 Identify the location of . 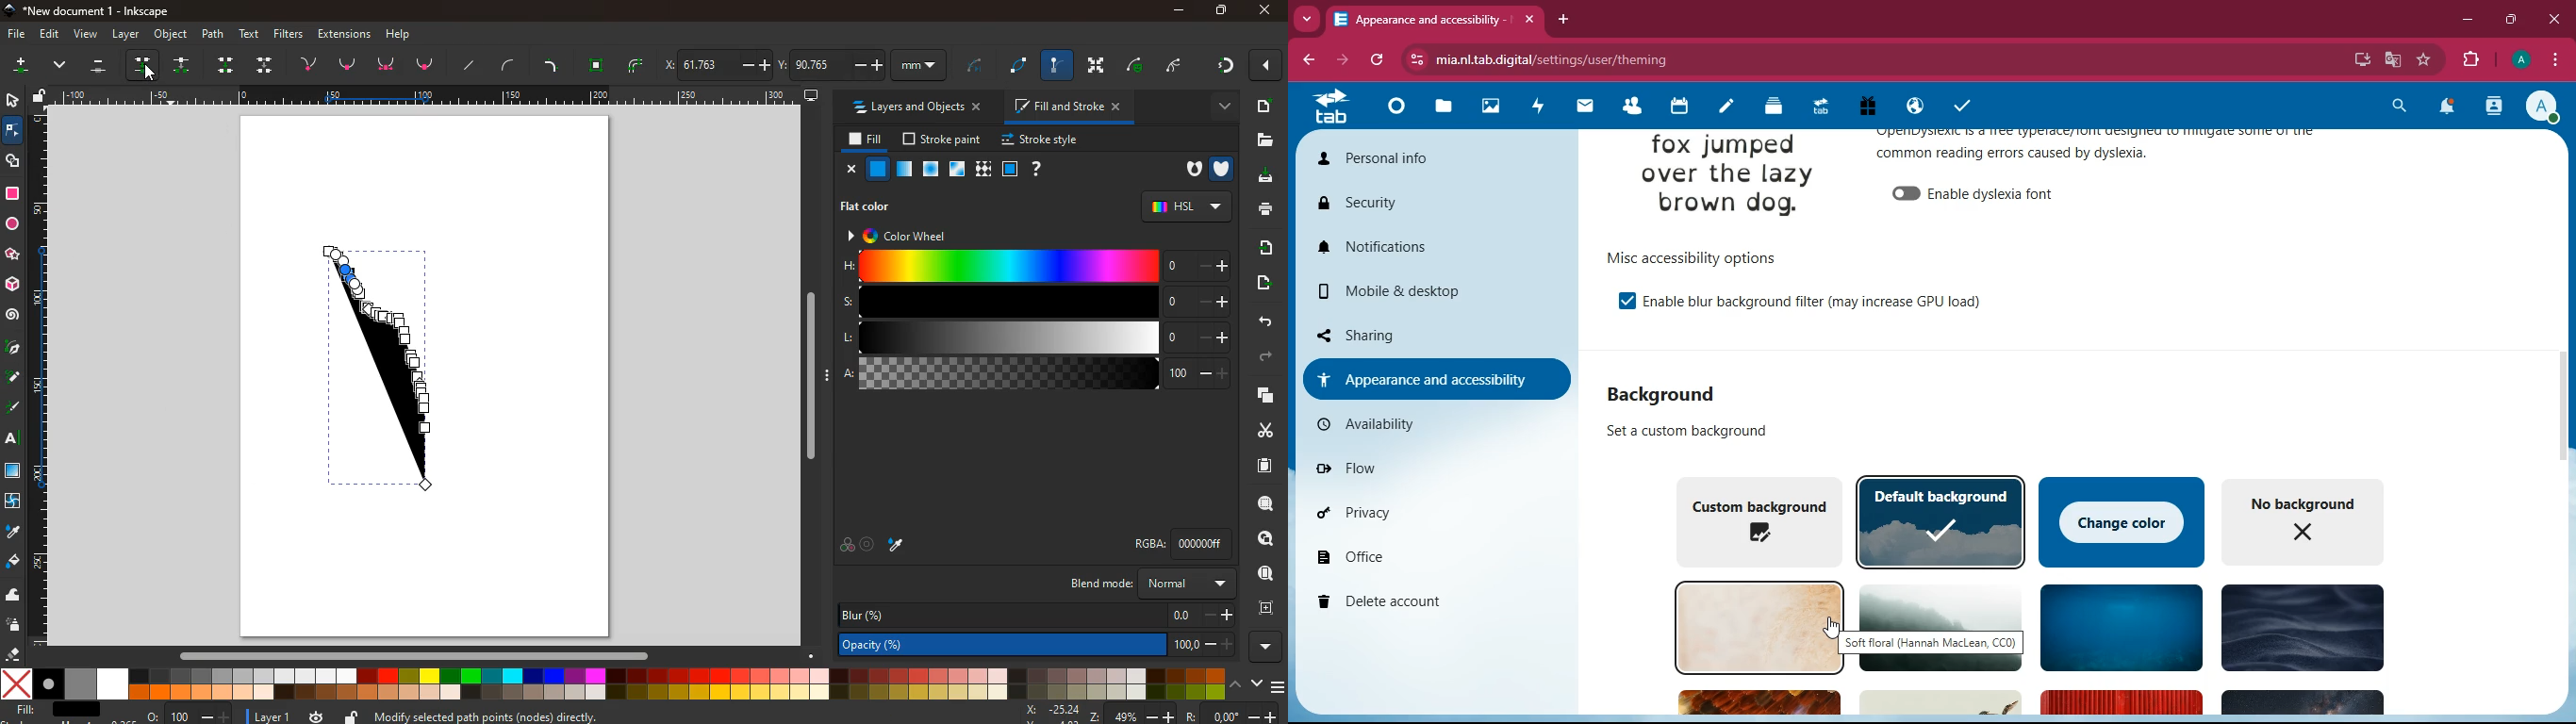
(2304, 703).